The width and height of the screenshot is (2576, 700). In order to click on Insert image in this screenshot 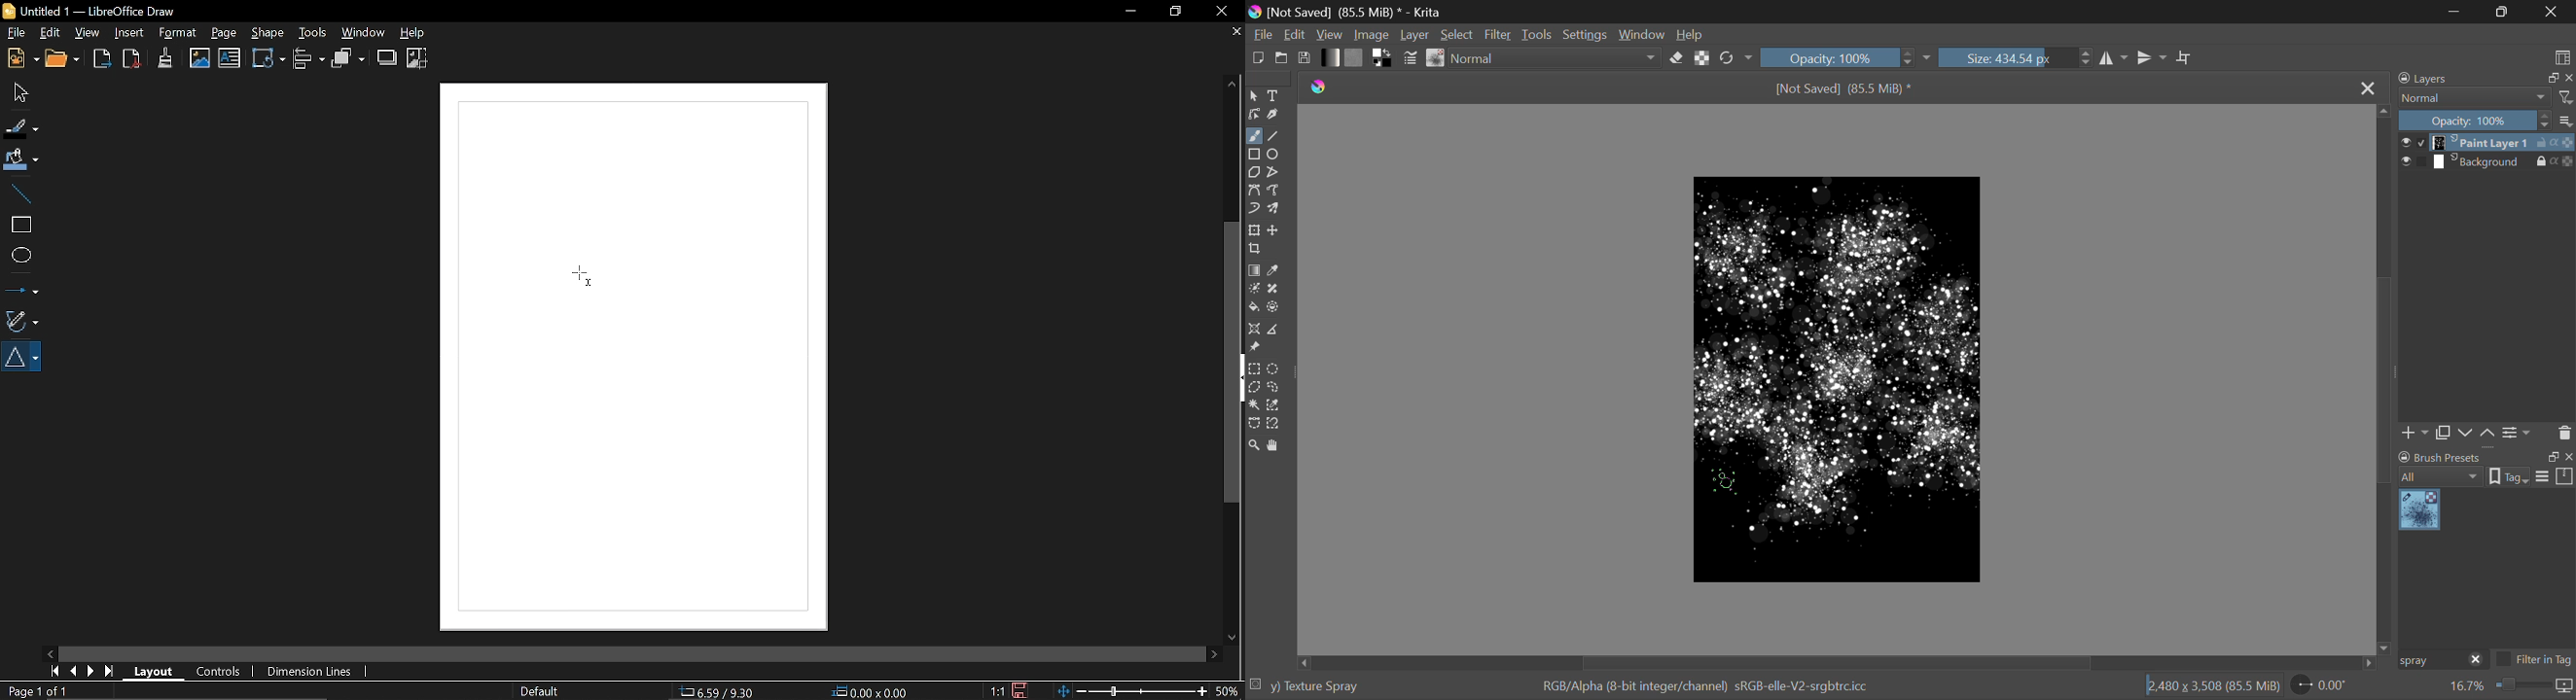, I will do `click(230, 58)`.